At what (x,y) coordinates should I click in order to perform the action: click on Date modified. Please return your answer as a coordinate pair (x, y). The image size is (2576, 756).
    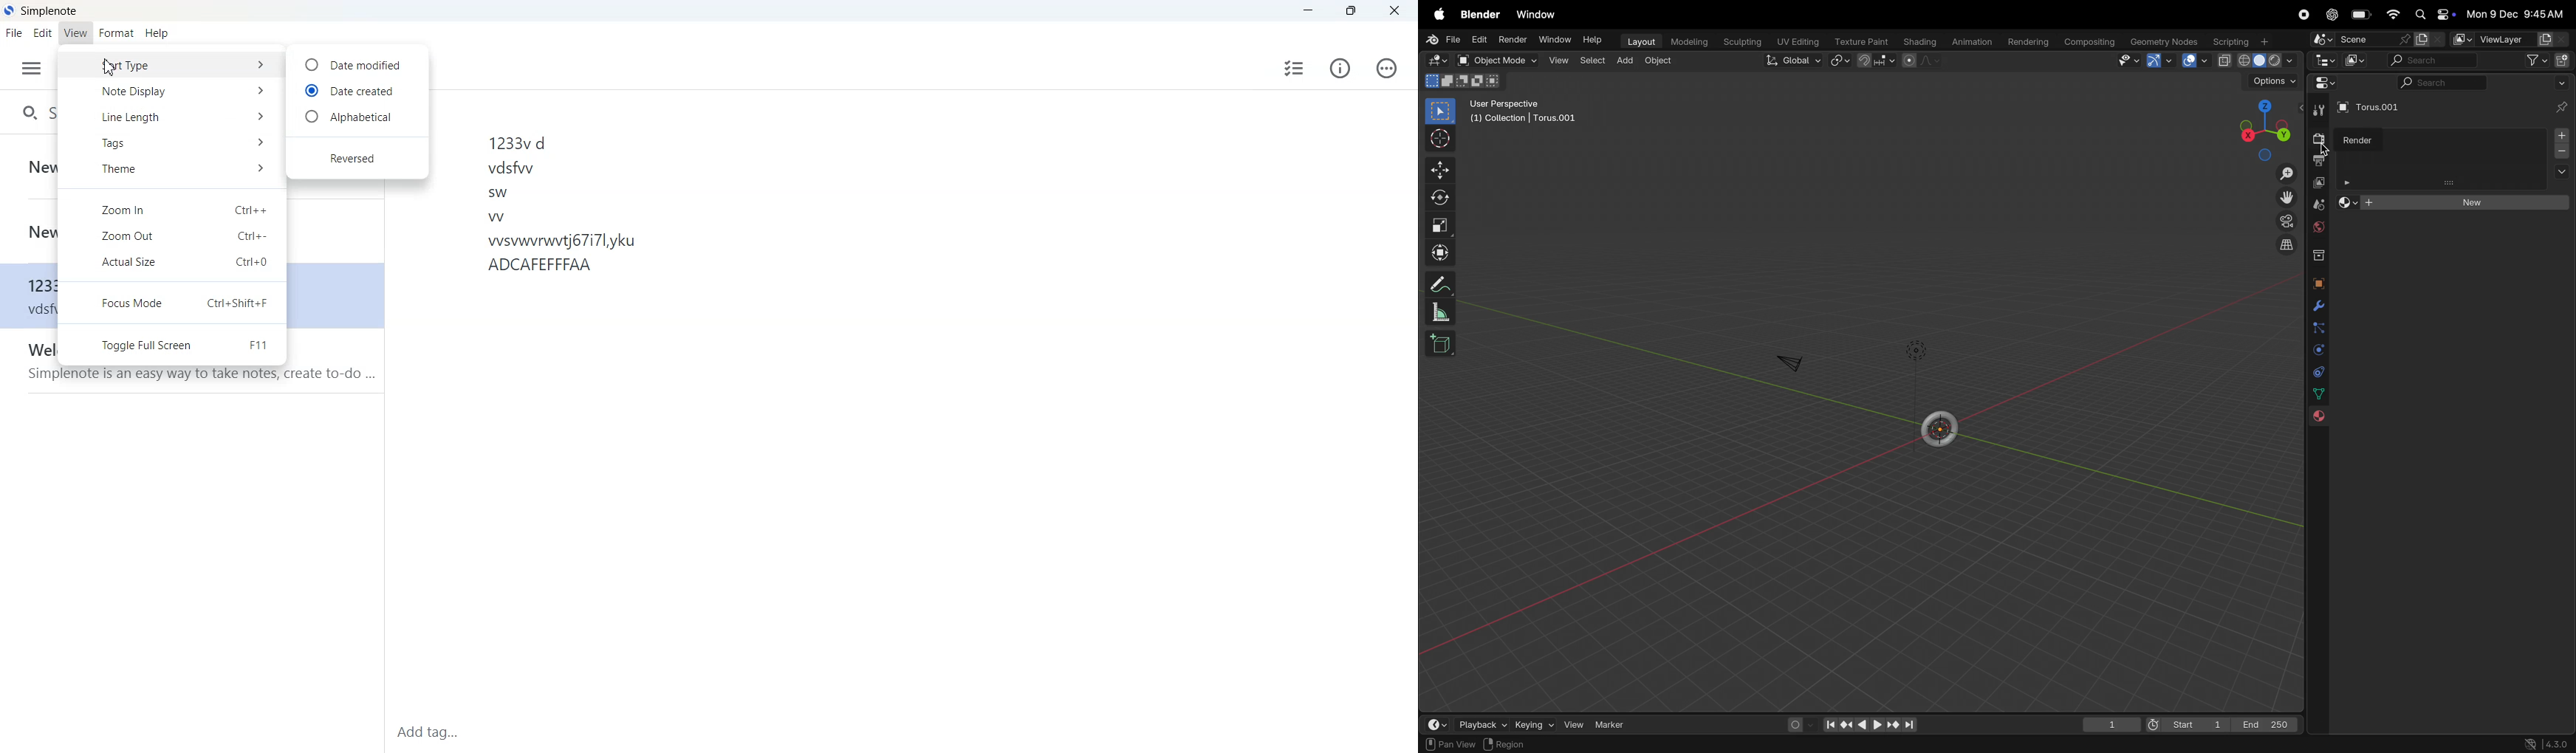
    Looking at the image, I should click on (356, 64).